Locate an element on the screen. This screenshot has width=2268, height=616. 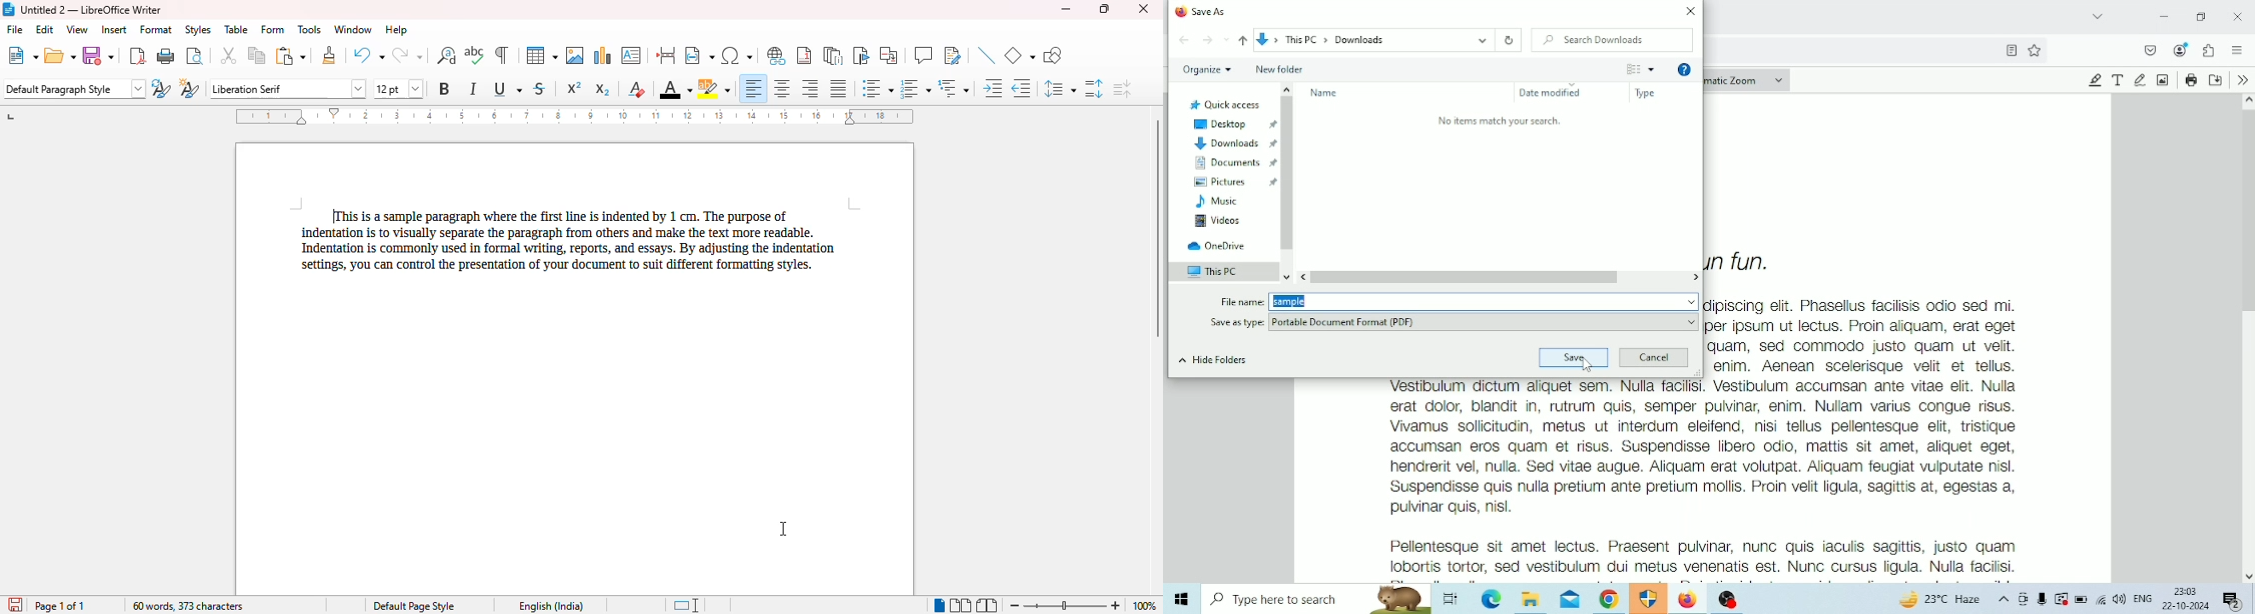
tools is located at coordinates (309, 30).